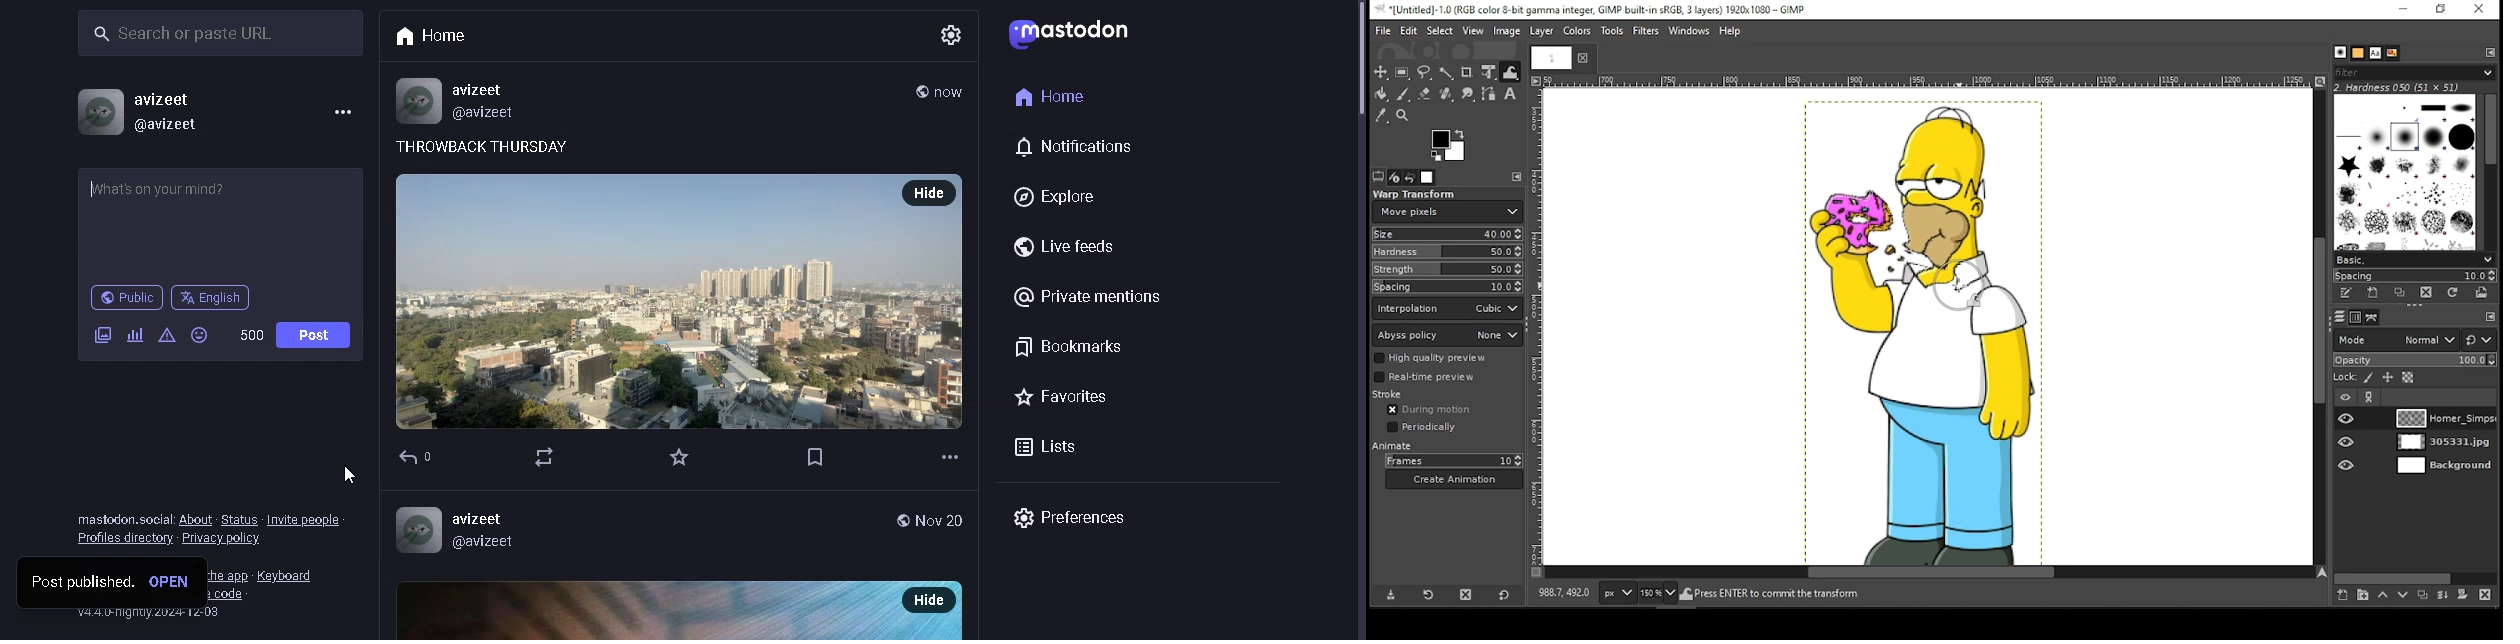 Image resolution: width=2520 pixels, height=644 pixels. I want to click on add poll, so click(134, 336).